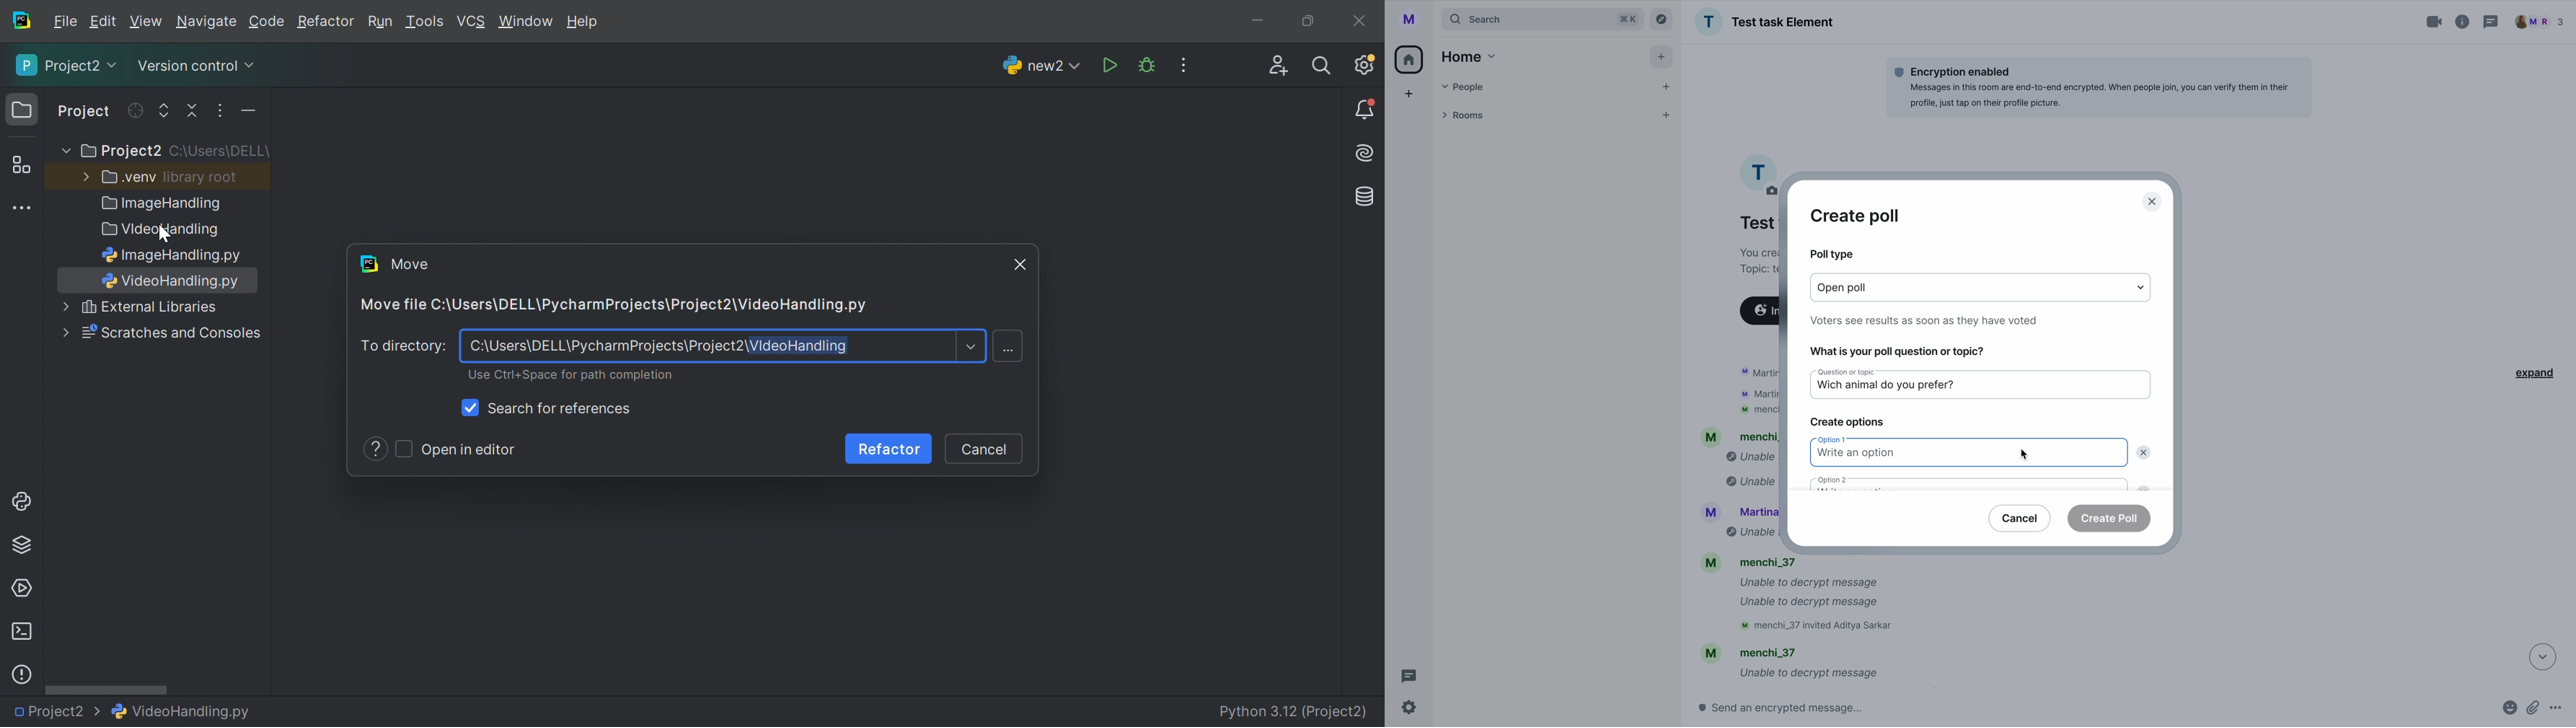  I want to click on create poll, so click(1855, 216).